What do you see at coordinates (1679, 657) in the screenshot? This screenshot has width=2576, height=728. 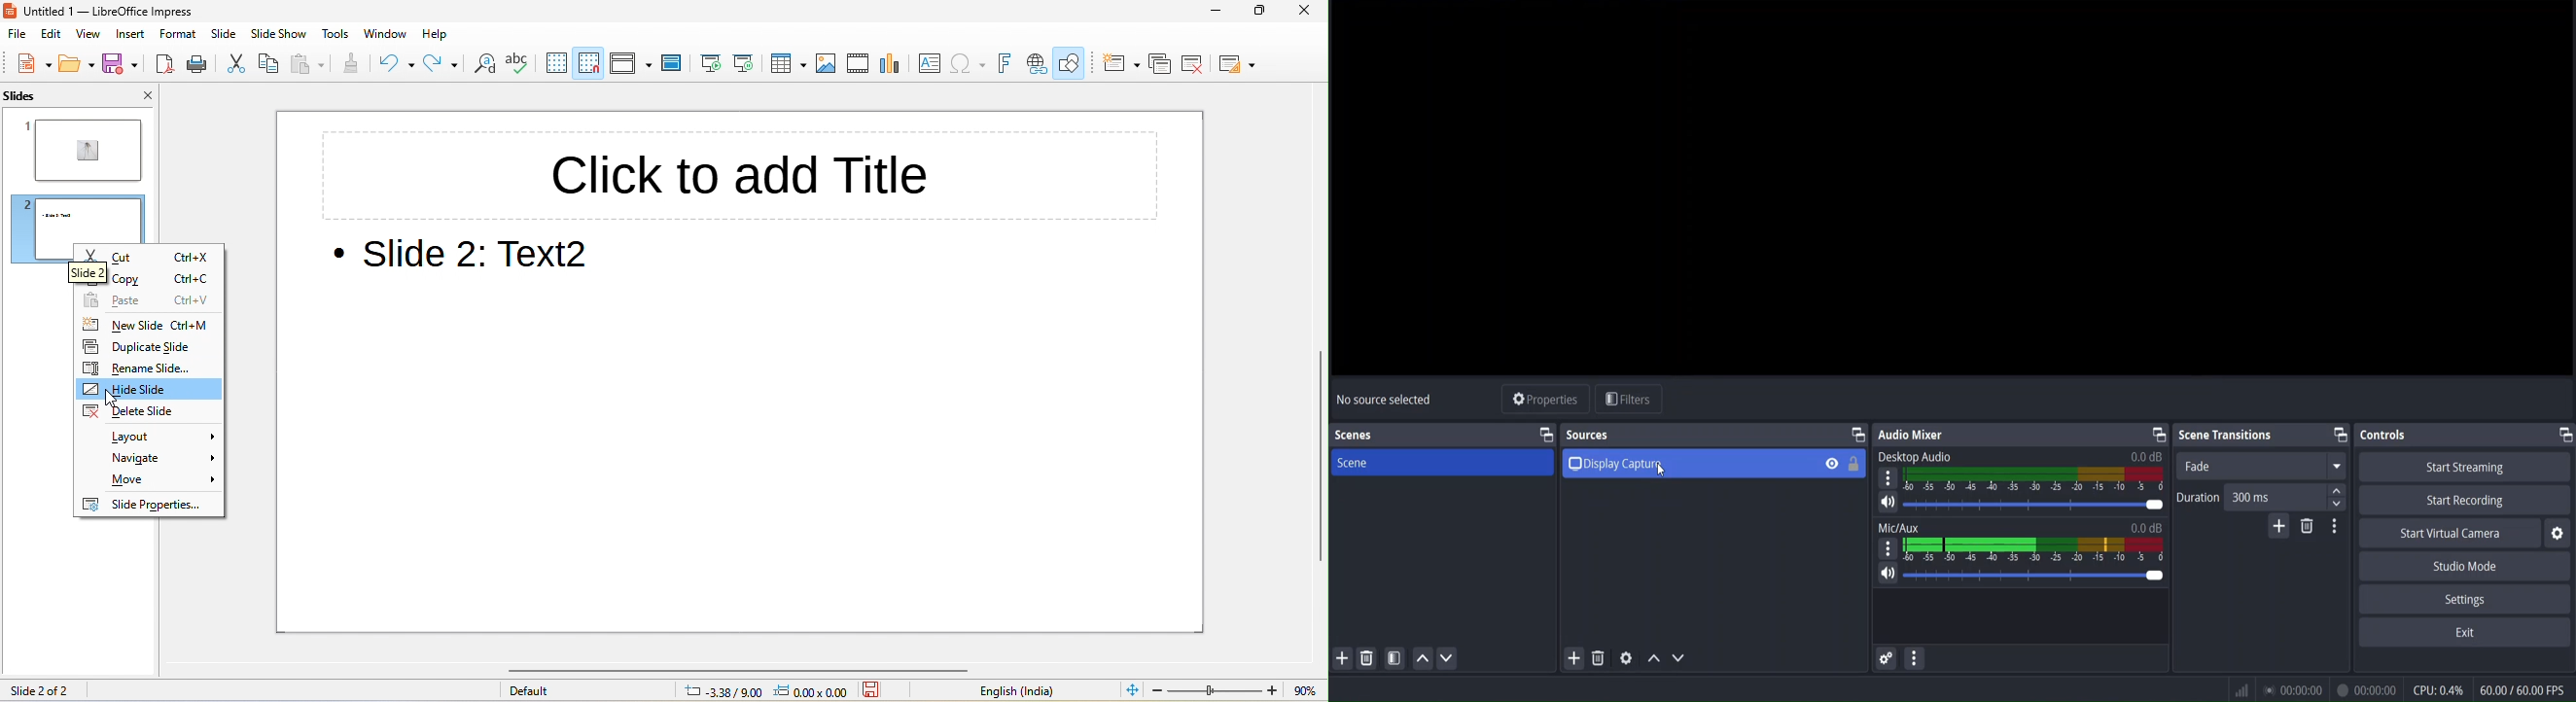 I see `move source down` at bounding box center [1679, 657].